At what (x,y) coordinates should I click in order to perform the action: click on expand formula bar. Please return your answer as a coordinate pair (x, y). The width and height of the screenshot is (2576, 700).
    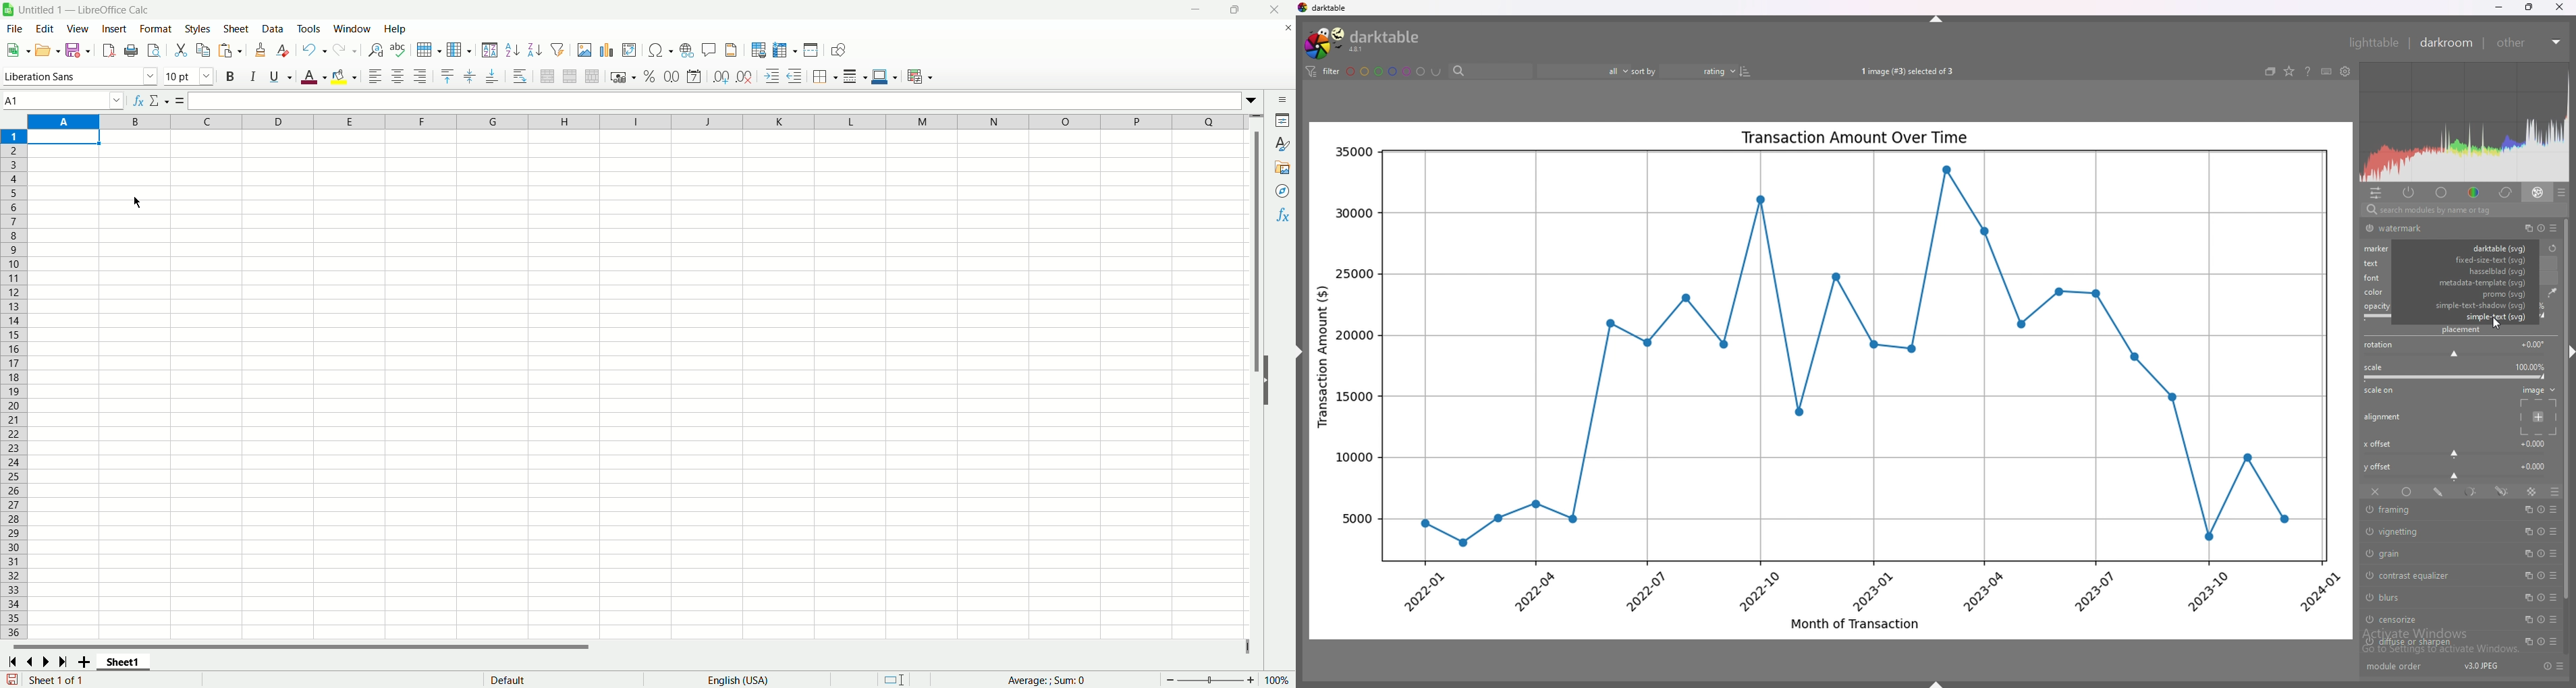
    Looking at the image, I should click on (1253, 100).